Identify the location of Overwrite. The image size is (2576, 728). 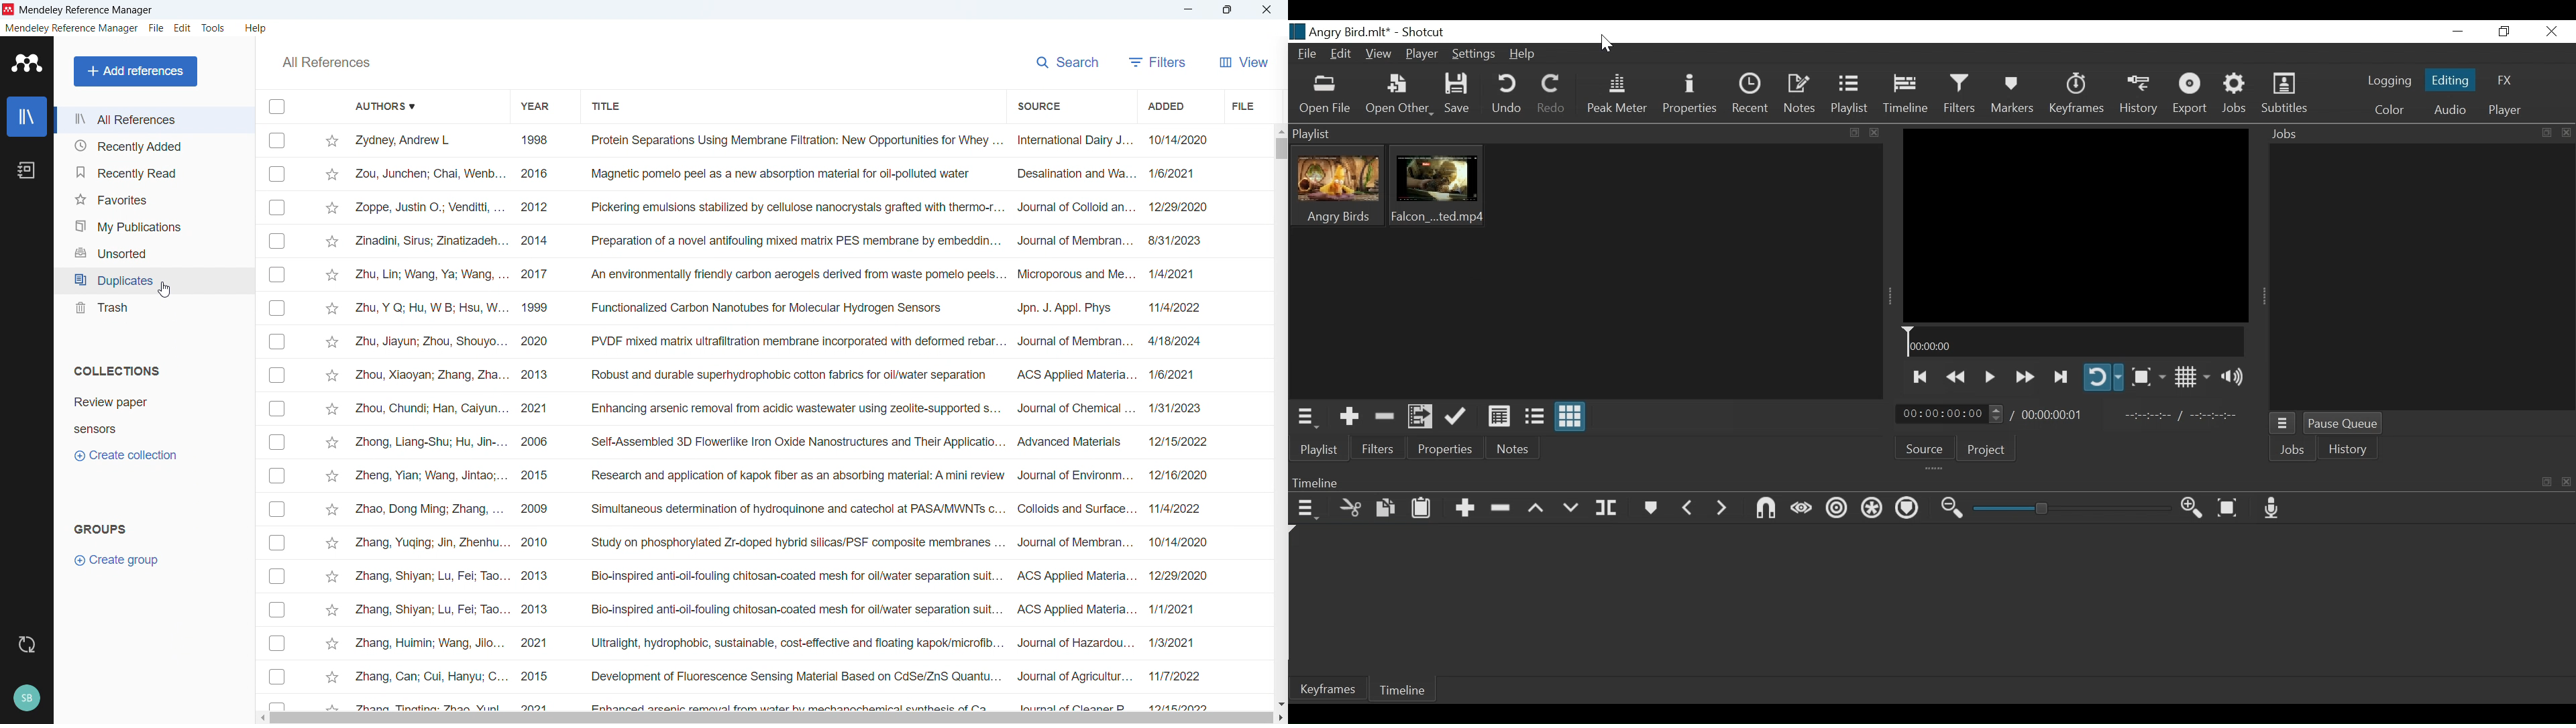
(1570, 509).